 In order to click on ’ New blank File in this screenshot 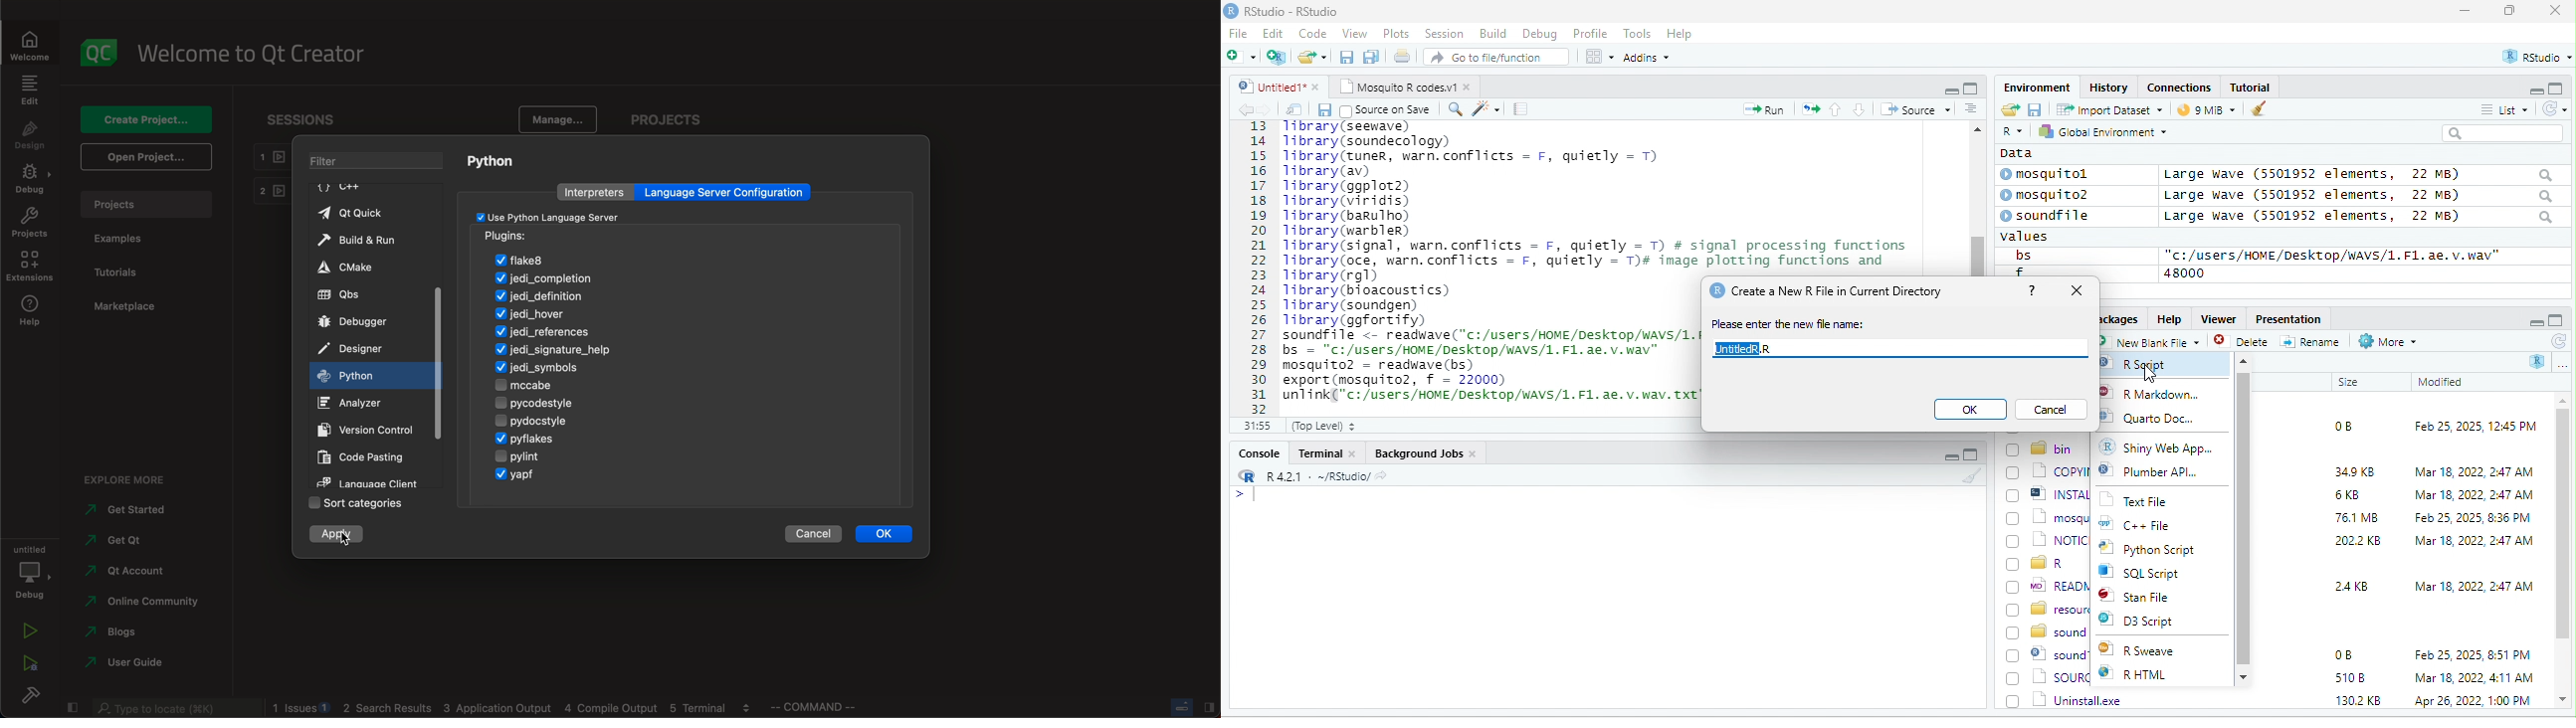, I will do `click(2153, 344)`.